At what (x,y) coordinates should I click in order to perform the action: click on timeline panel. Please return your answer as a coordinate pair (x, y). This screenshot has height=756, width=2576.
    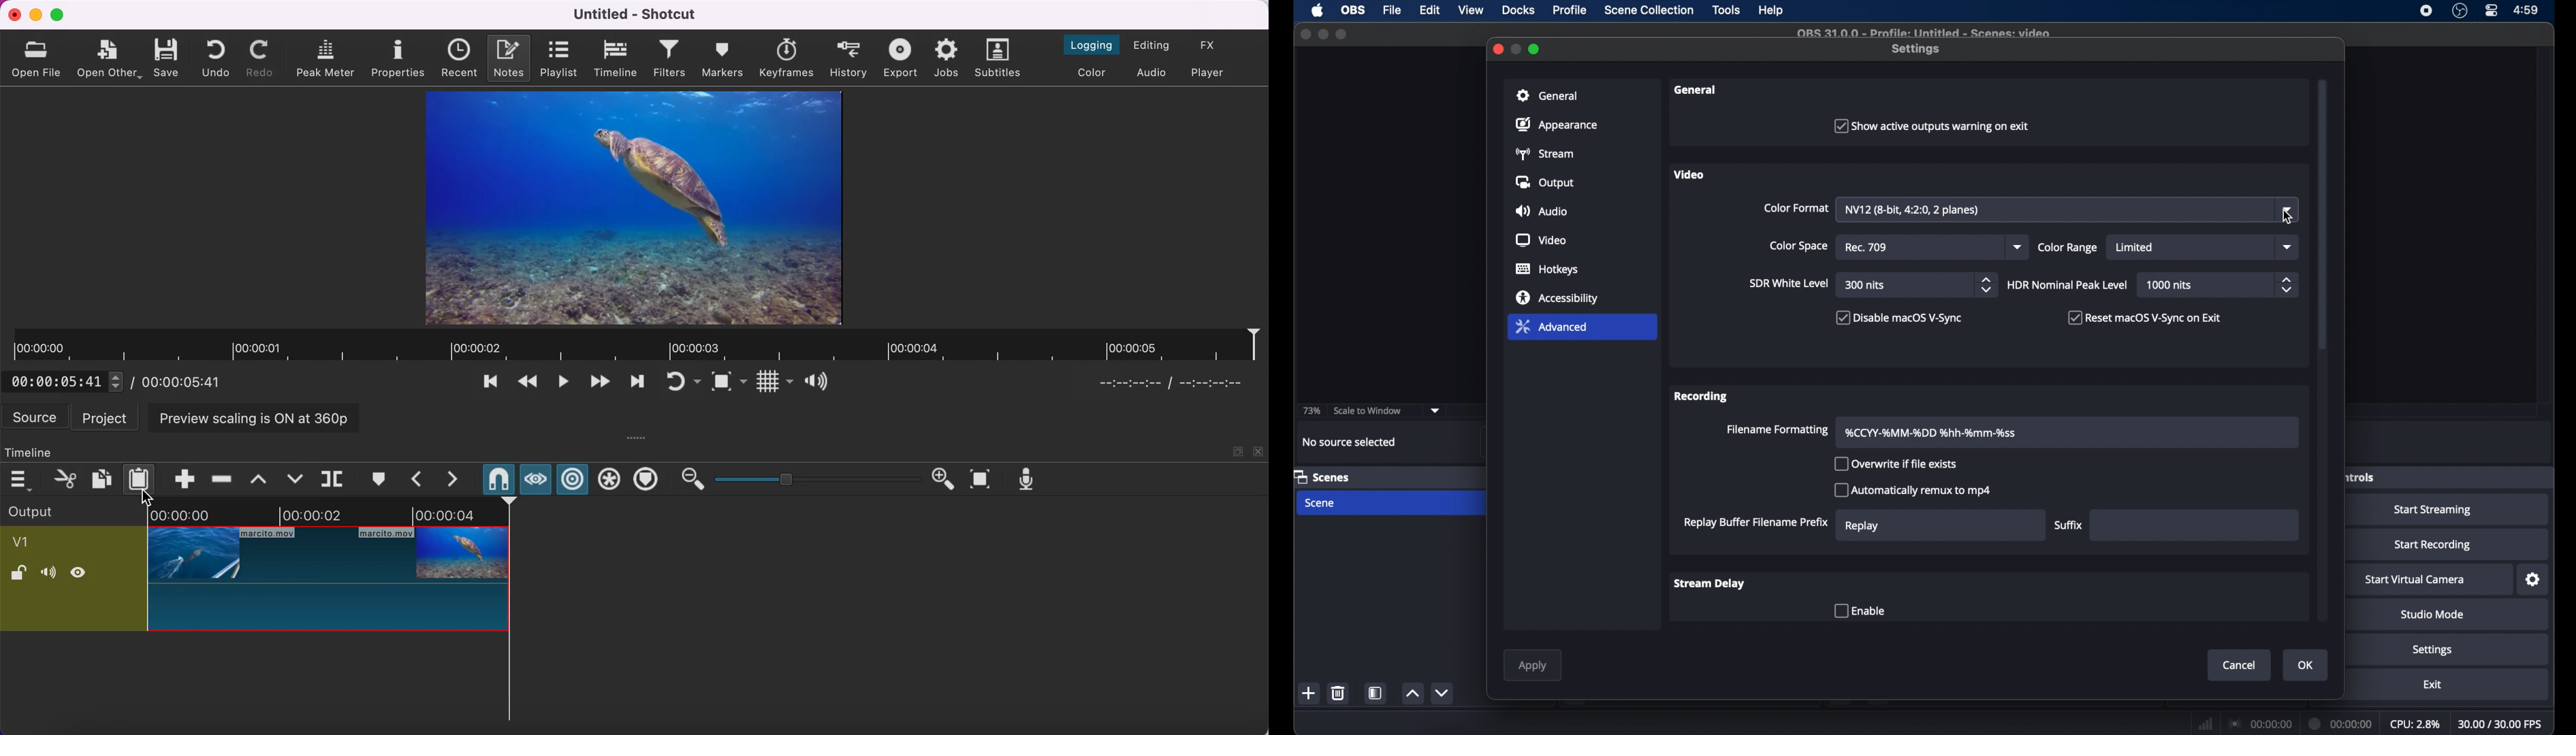
    Looking at the image, I should click on (30, 453).